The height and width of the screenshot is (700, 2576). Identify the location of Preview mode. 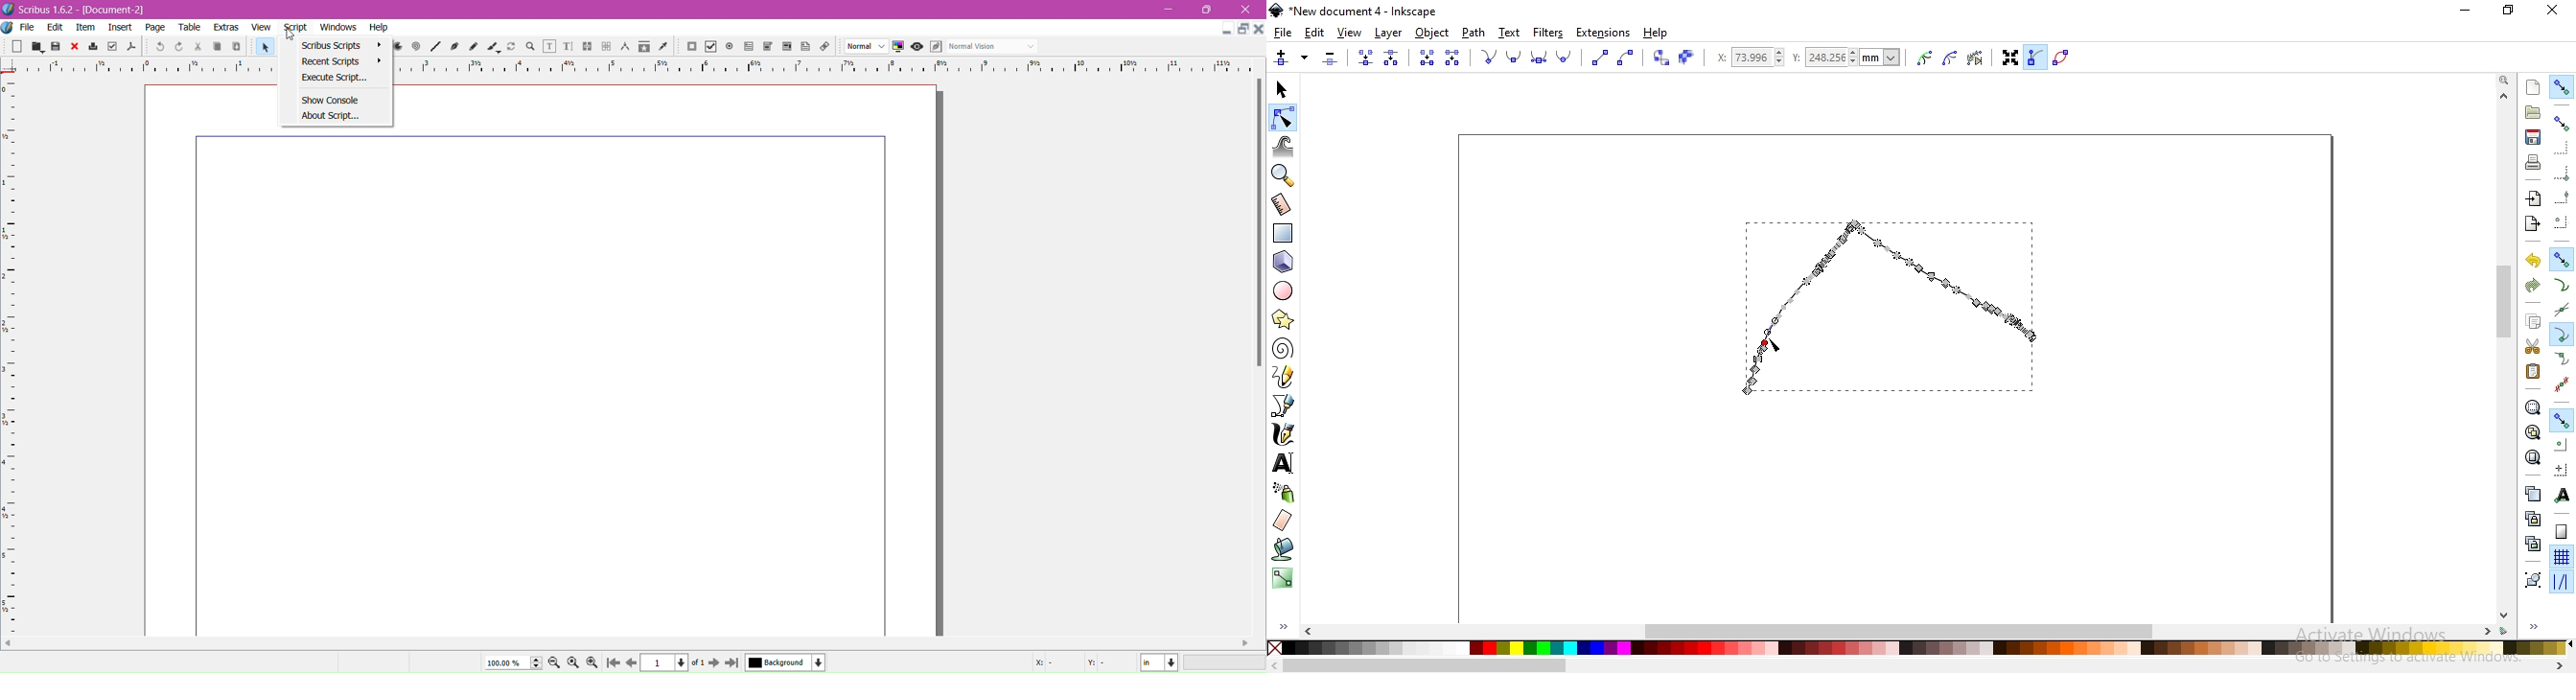
(916, 46).